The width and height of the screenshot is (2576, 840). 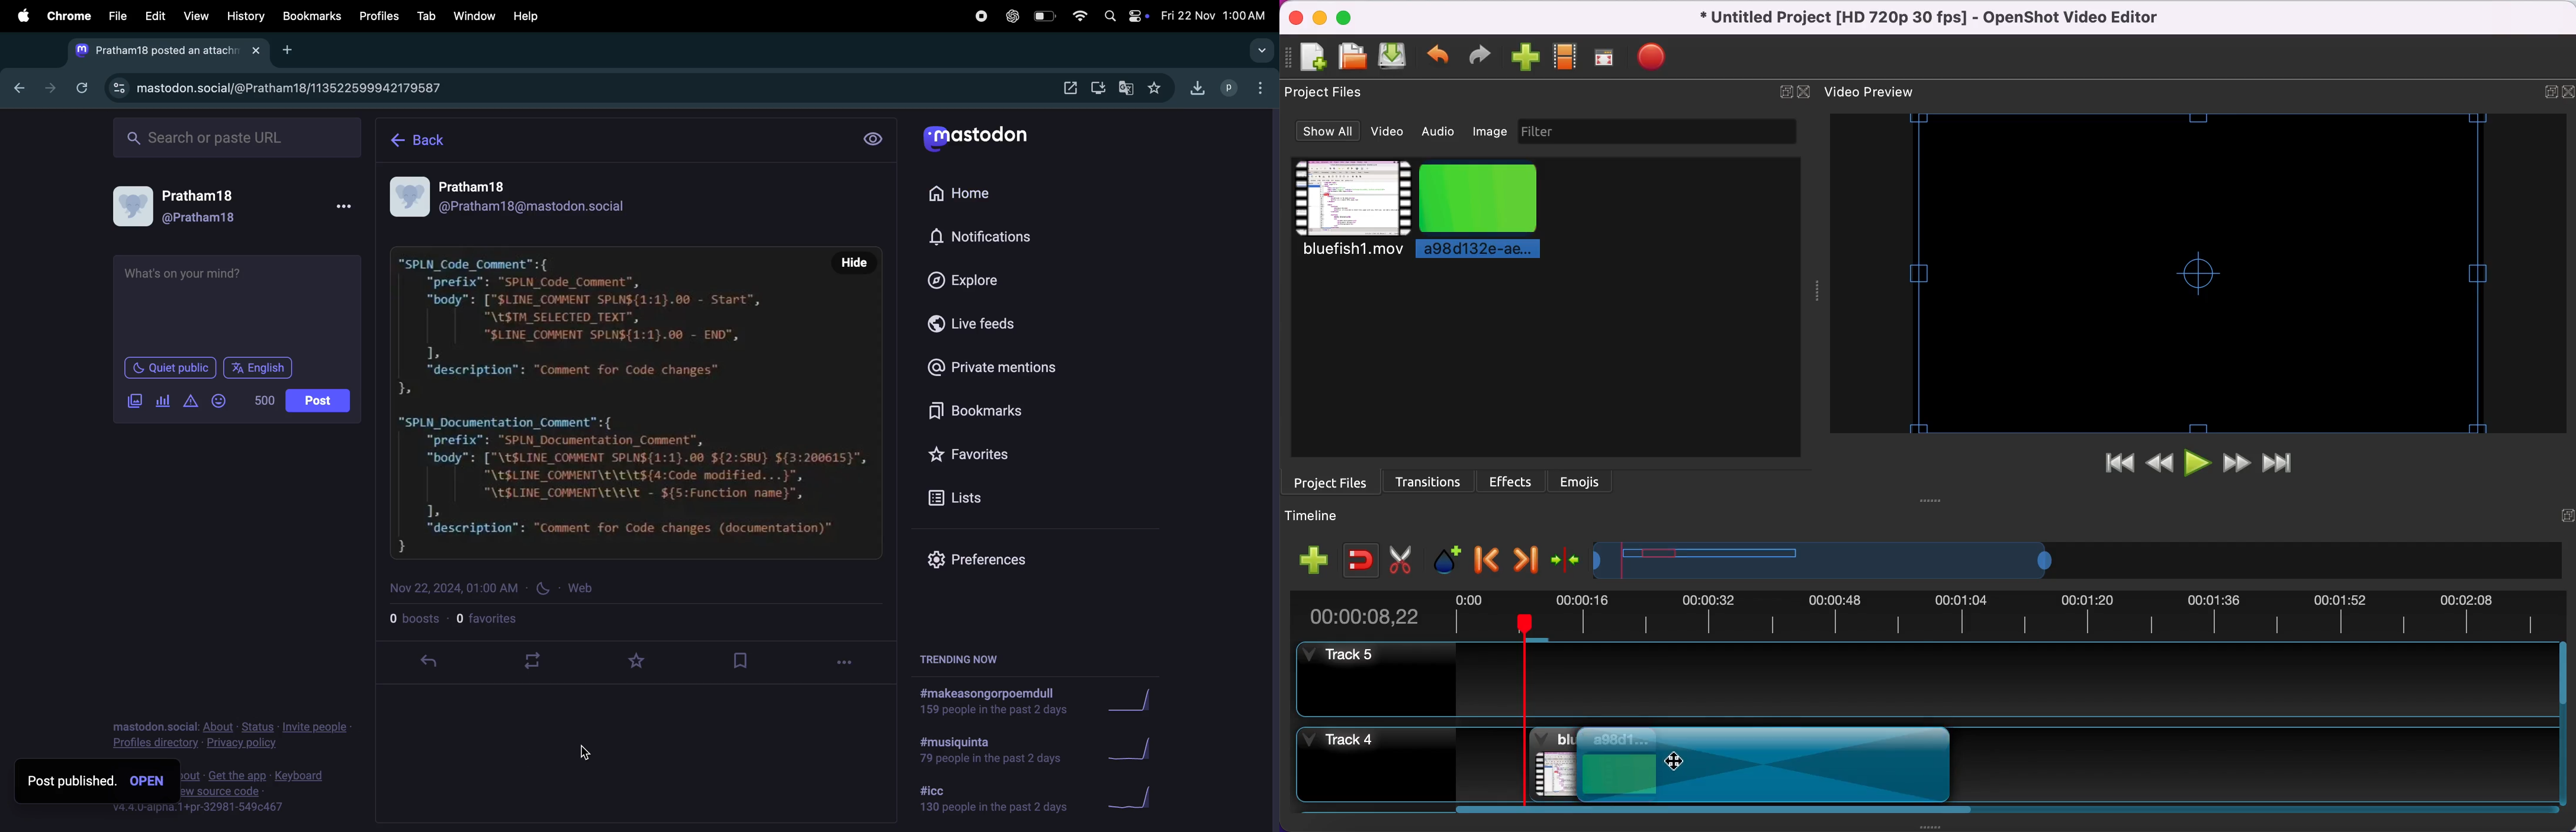 I want to click on rewind, so click(x=2160, y=464).